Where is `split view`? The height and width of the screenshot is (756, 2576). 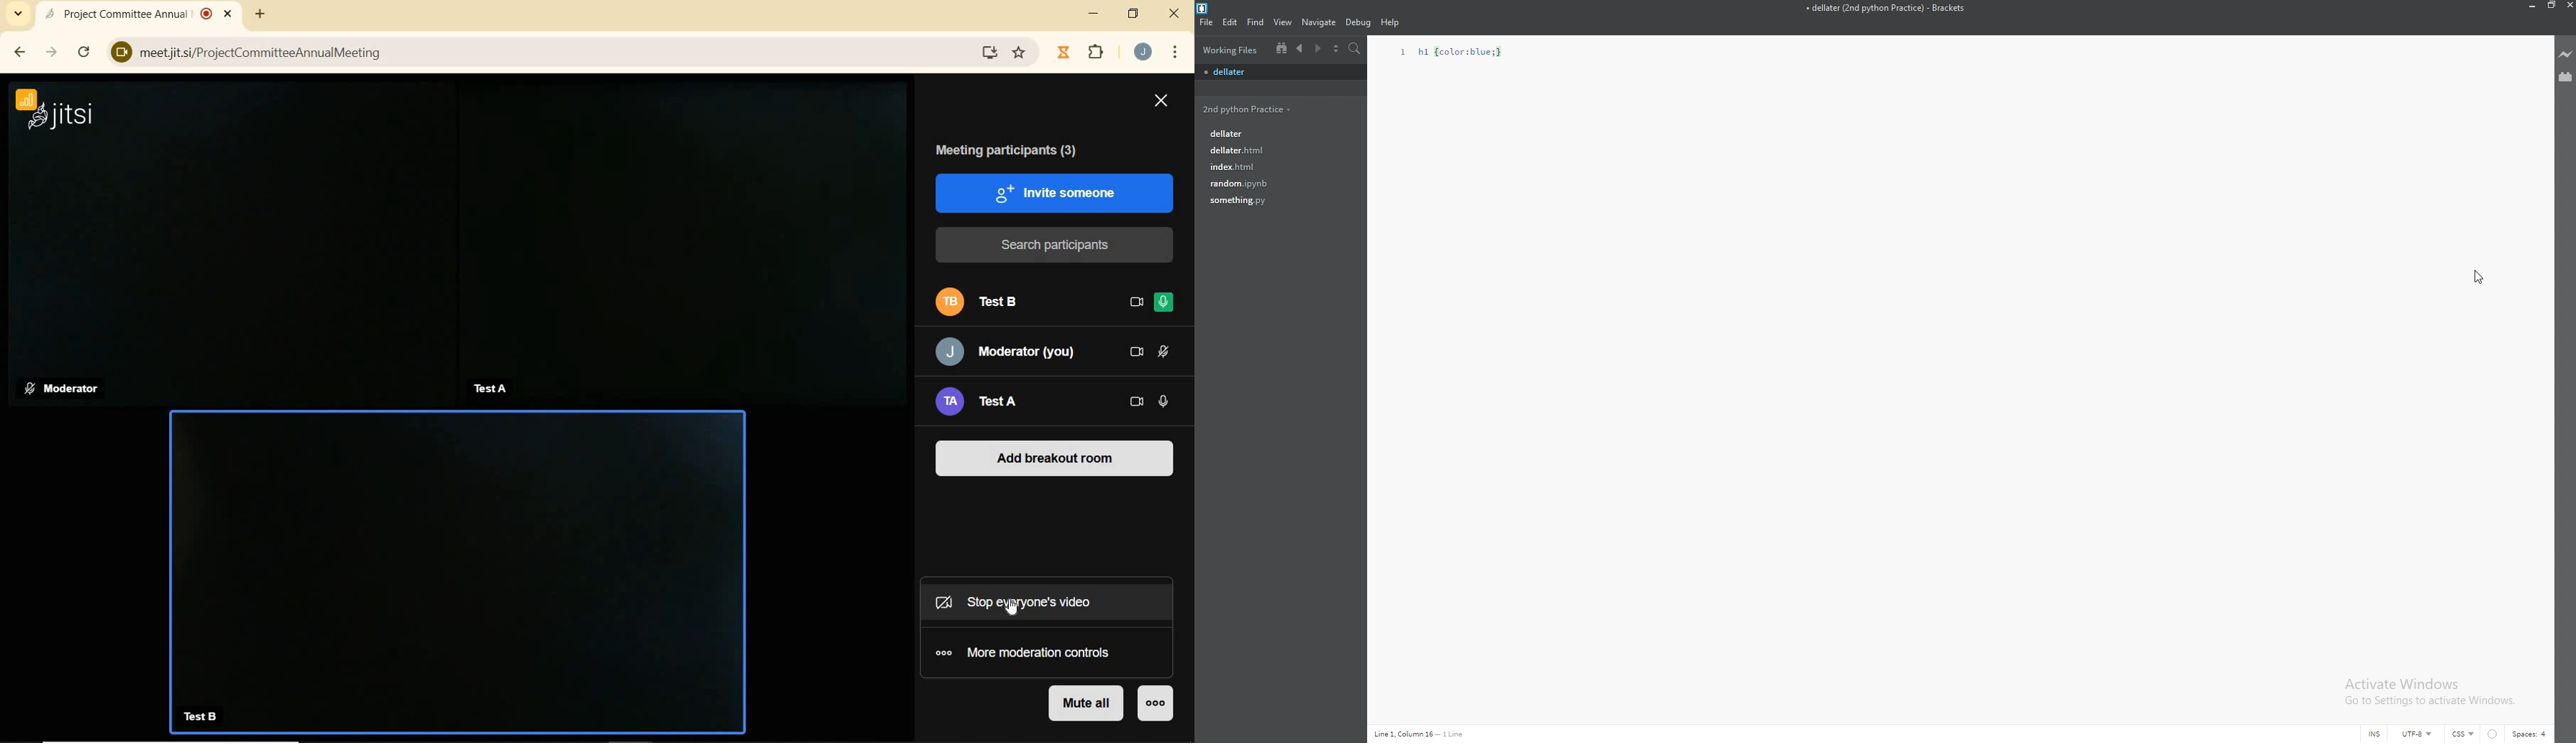
split view is located at coordinates (1335, 49).